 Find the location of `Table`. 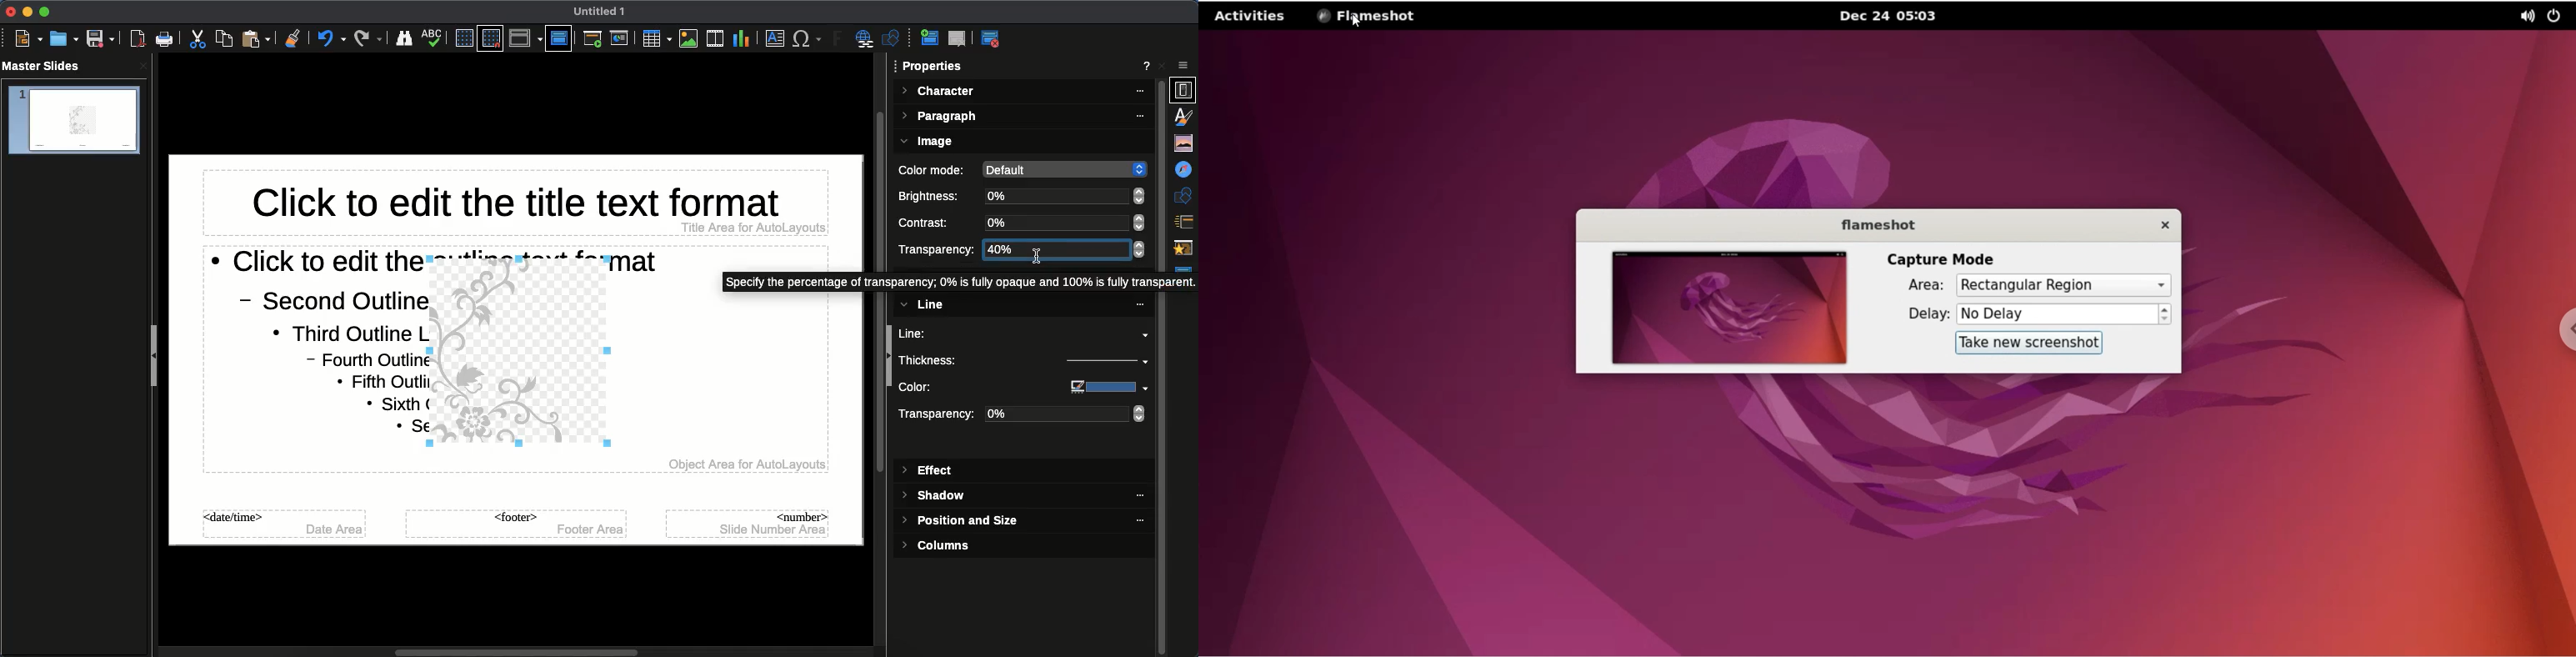

Table is located at coordinates (655, 38).